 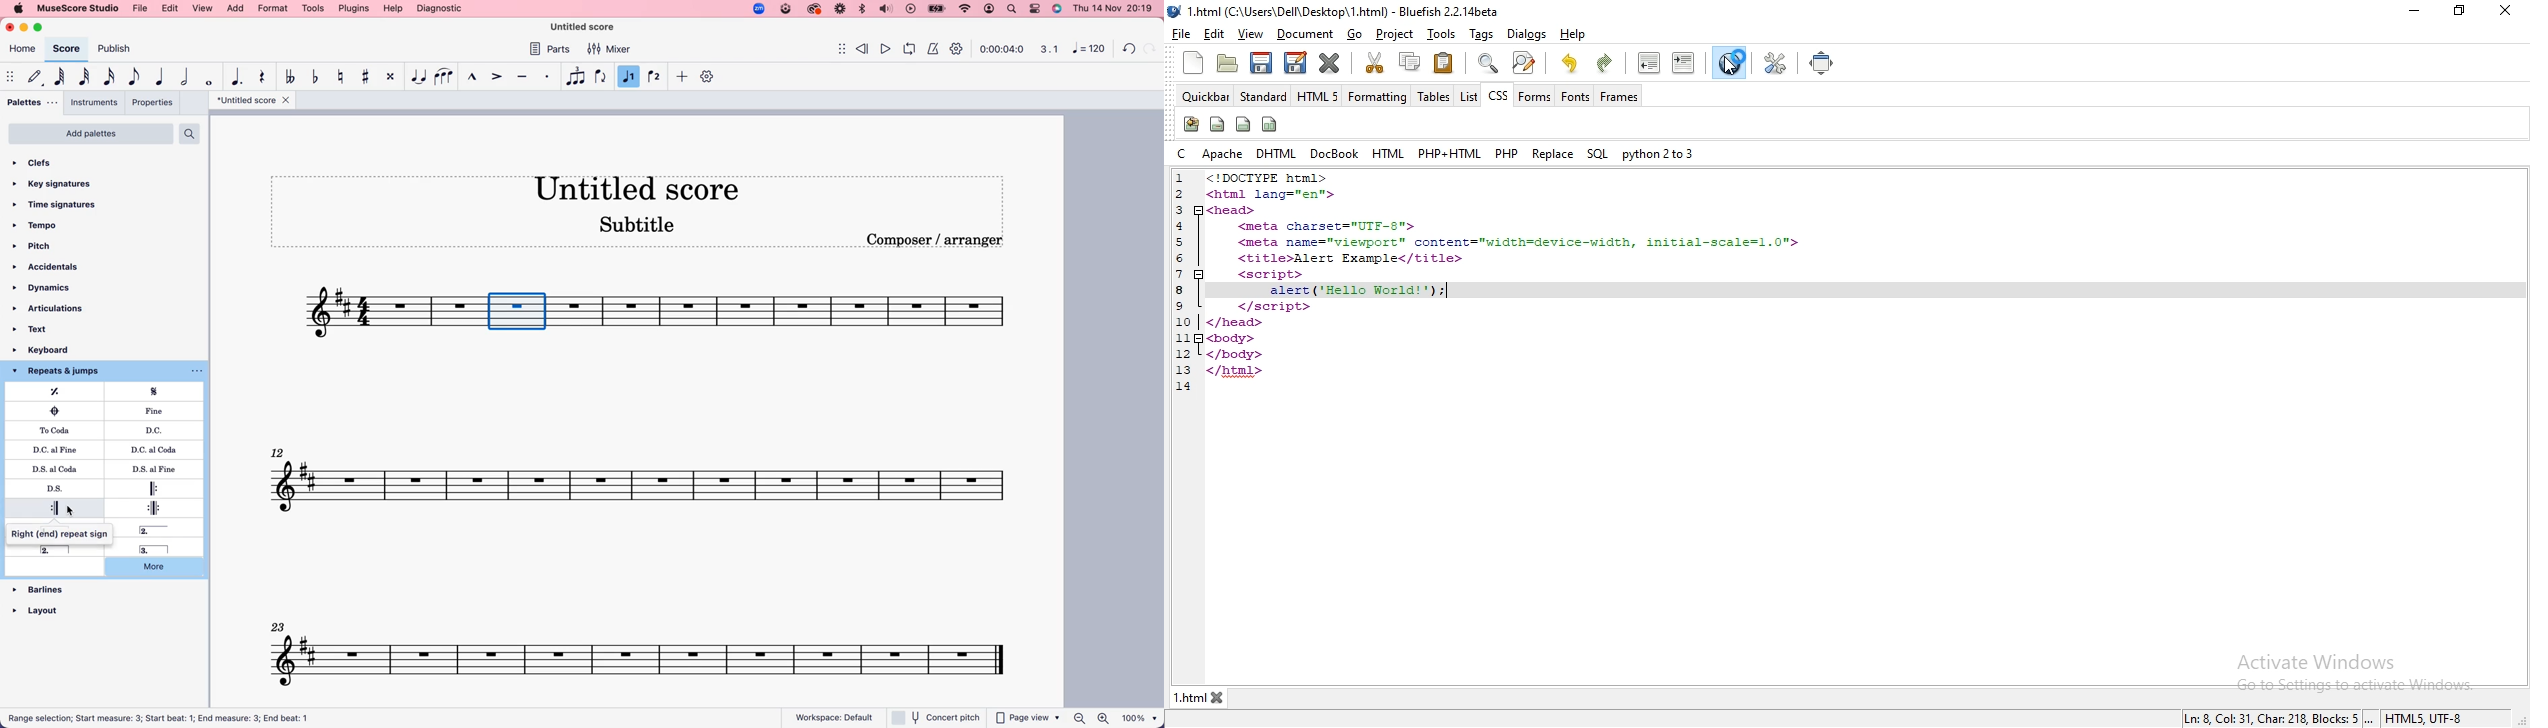 I want to click on </script>, so click(x=1272, y=306).